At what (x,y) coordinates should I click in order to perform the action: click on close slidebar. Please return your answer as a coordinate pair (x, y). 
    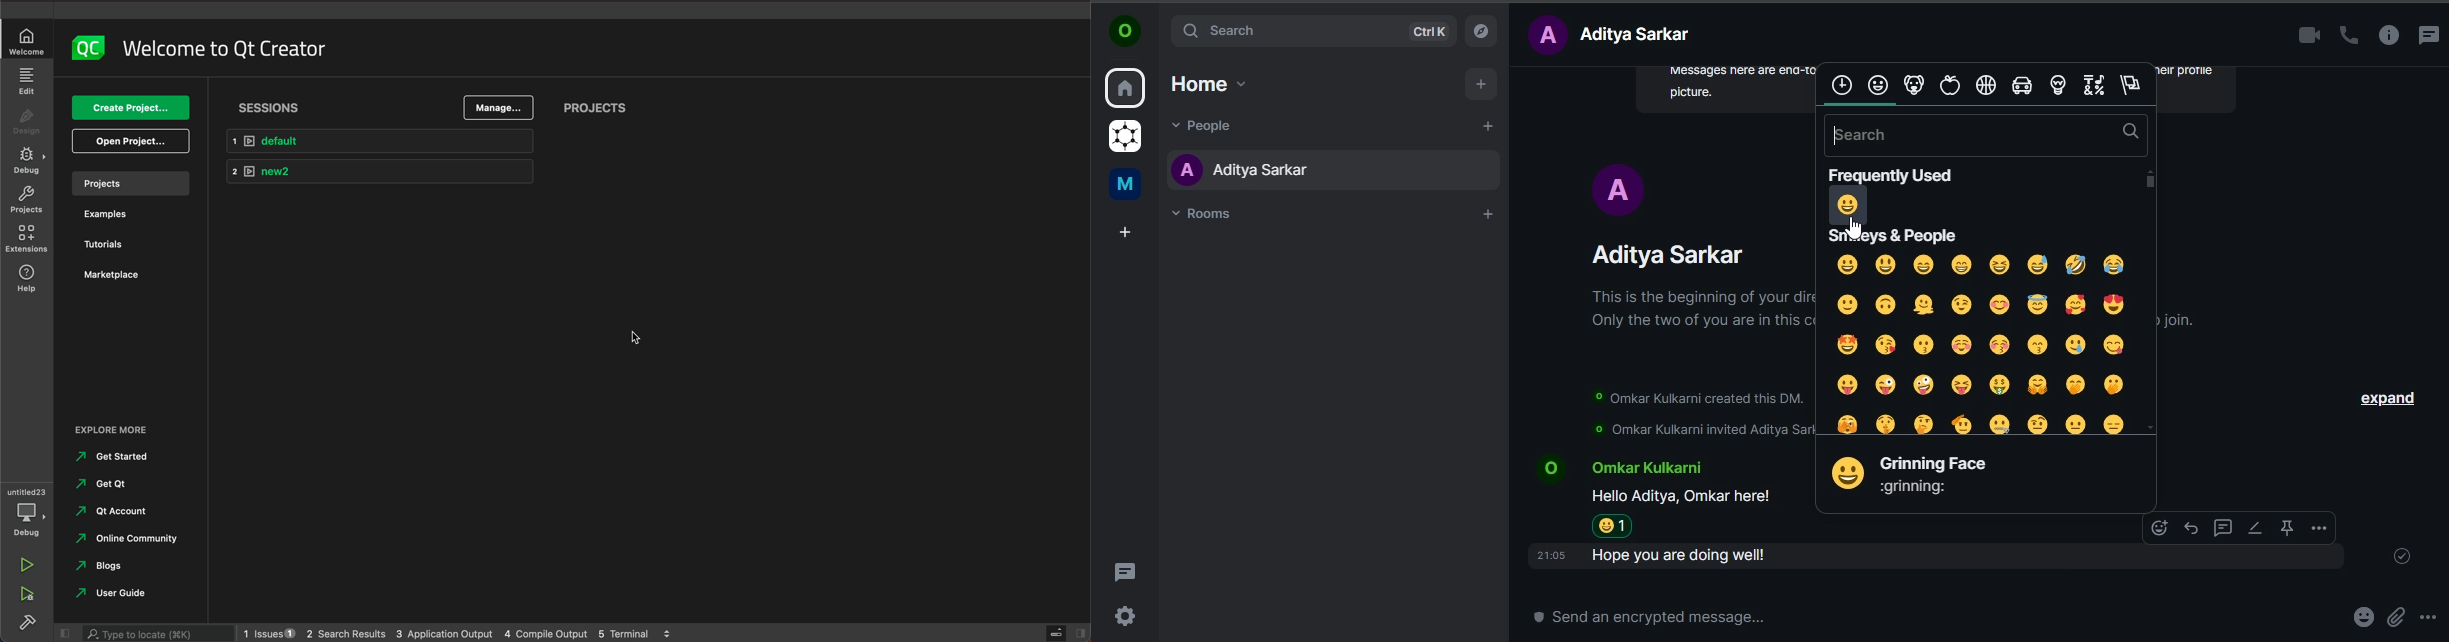
    Looking at the image, I should click on (63, 634).